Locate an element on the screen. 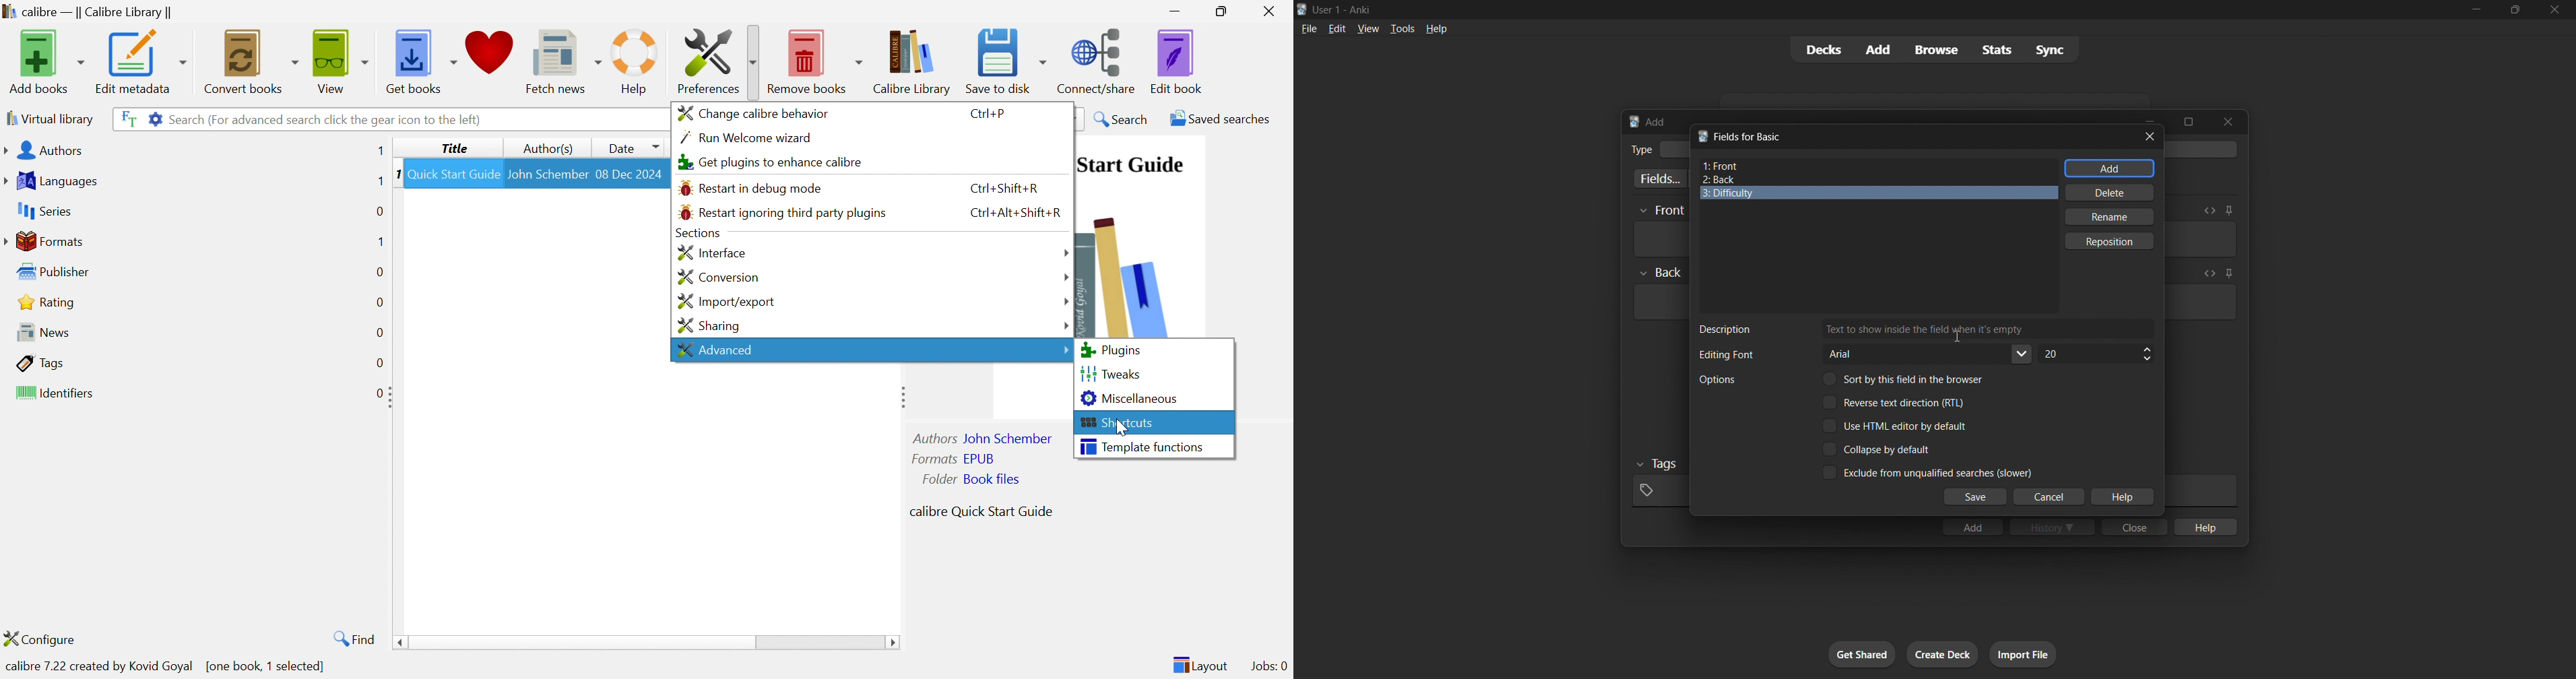 Image resolution: width=2576 pixels, height=700 pixels. delete is located at coordinates (2111, 192).